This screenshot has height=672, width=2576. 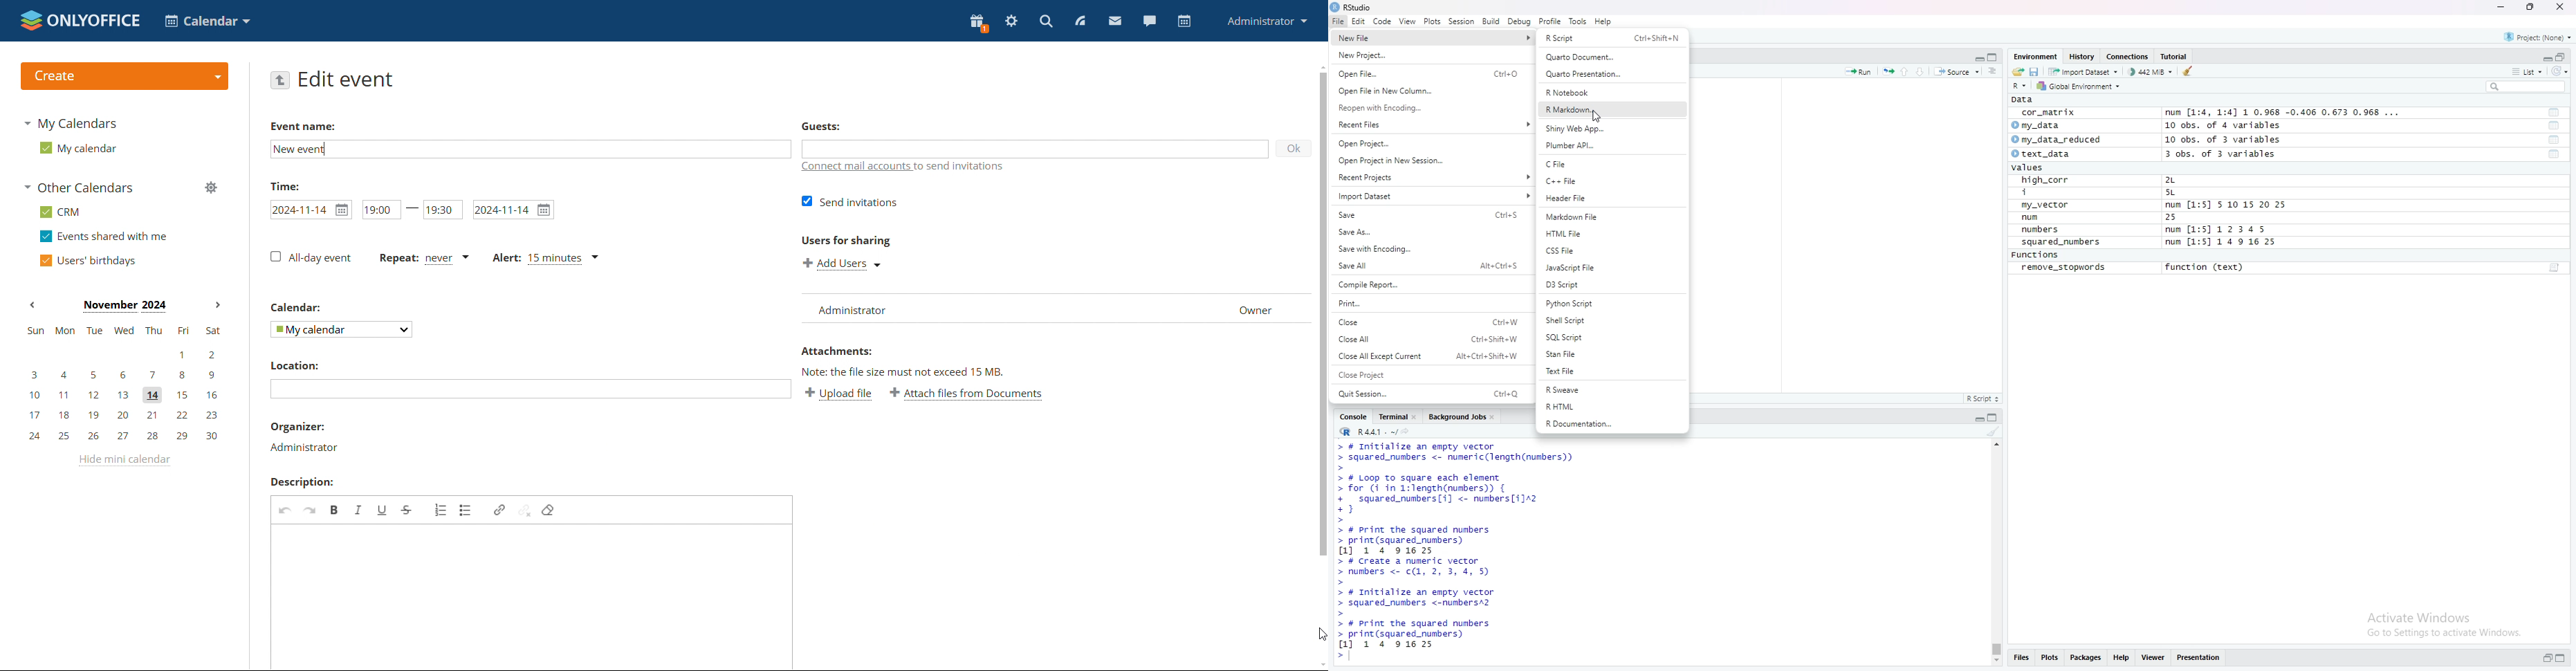 What do you see at coordinates (79, 148) in the screenshot?
I see `my calendar` at bounding box center [79, 148].